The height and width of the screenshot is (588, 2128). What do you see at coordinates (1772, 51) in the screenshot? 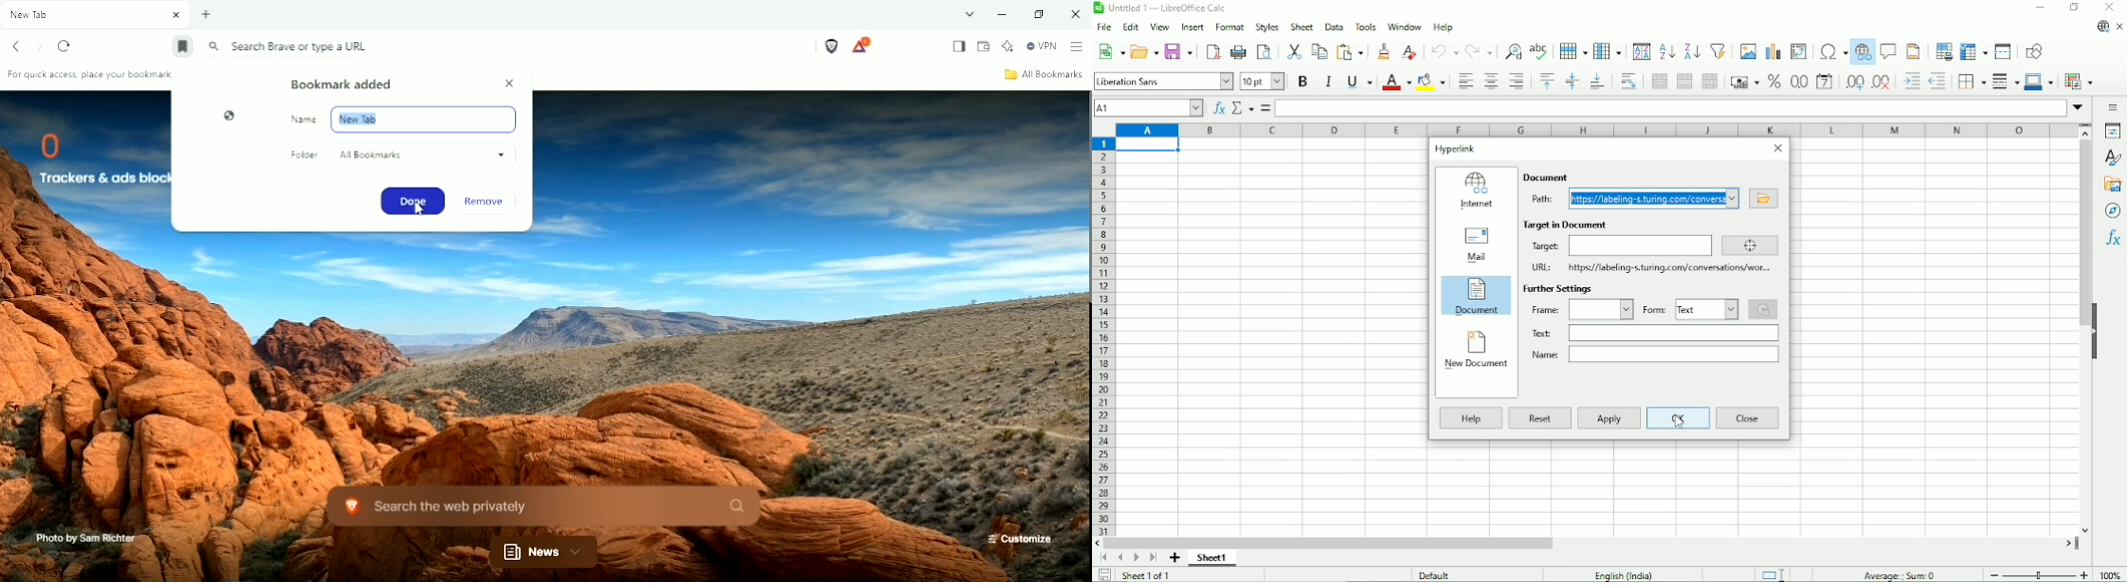
I see `Insert chart` at bounding box center [1772, 51].